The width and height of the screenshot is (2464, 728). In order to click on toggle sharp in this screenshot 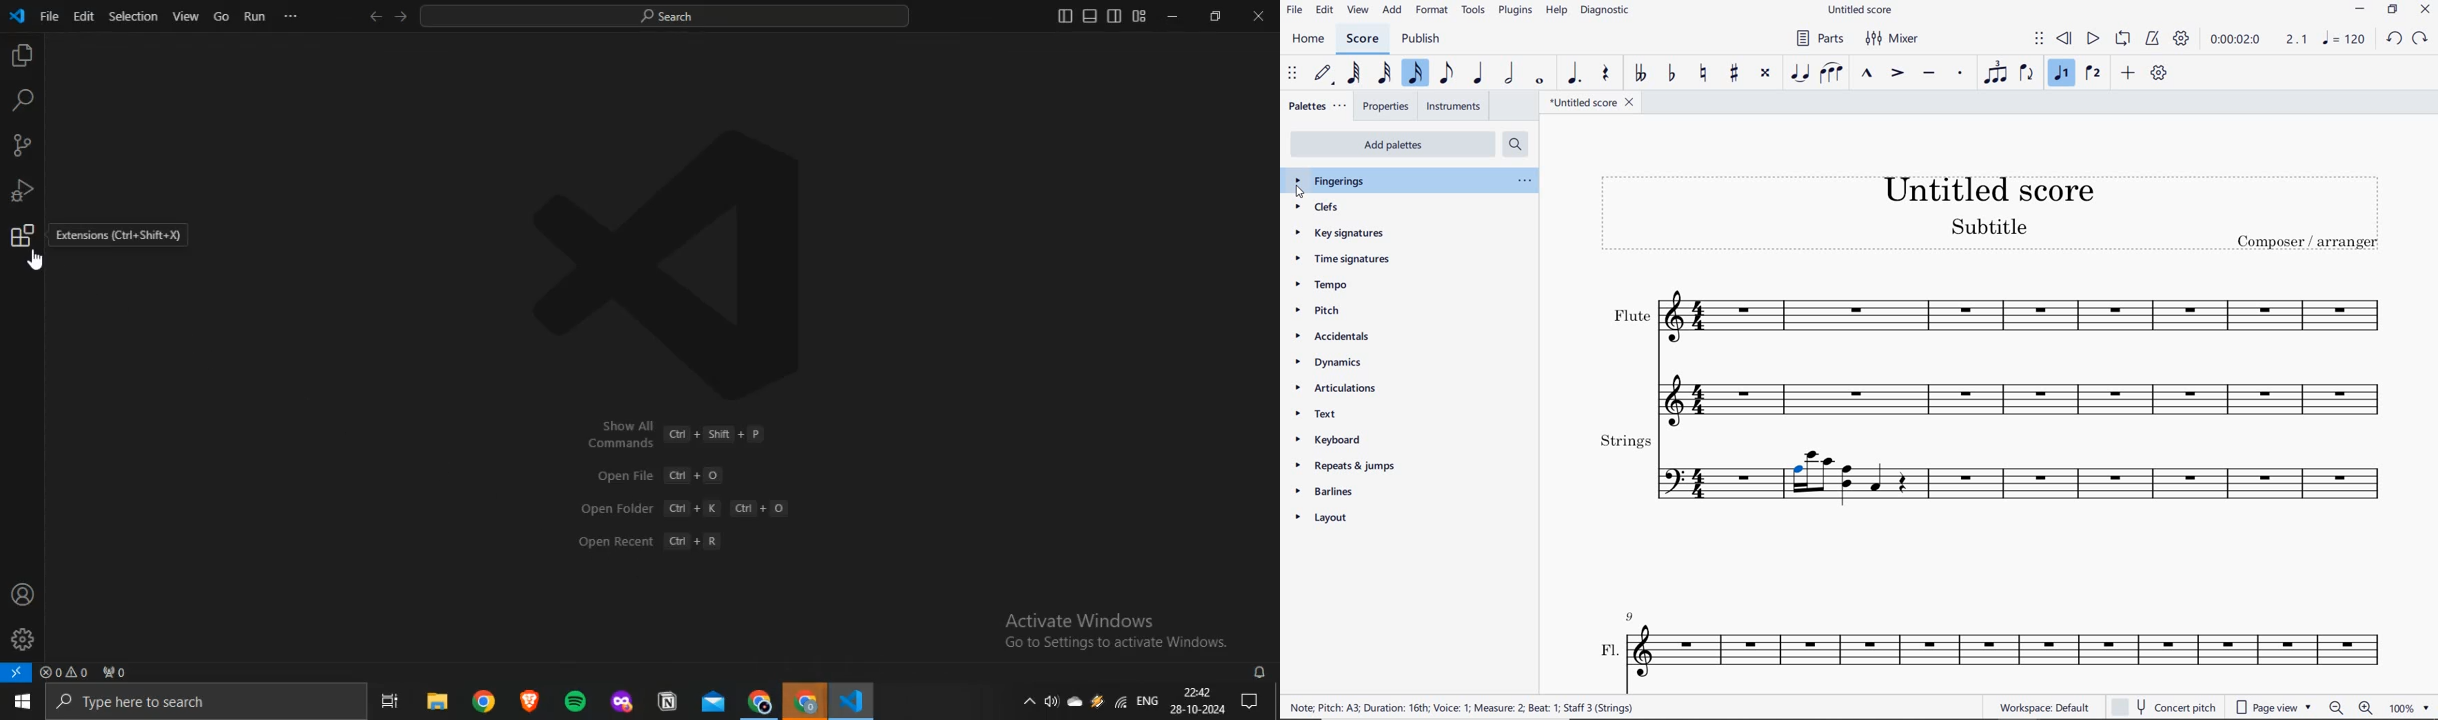, I will do `click(1734, 73)`.